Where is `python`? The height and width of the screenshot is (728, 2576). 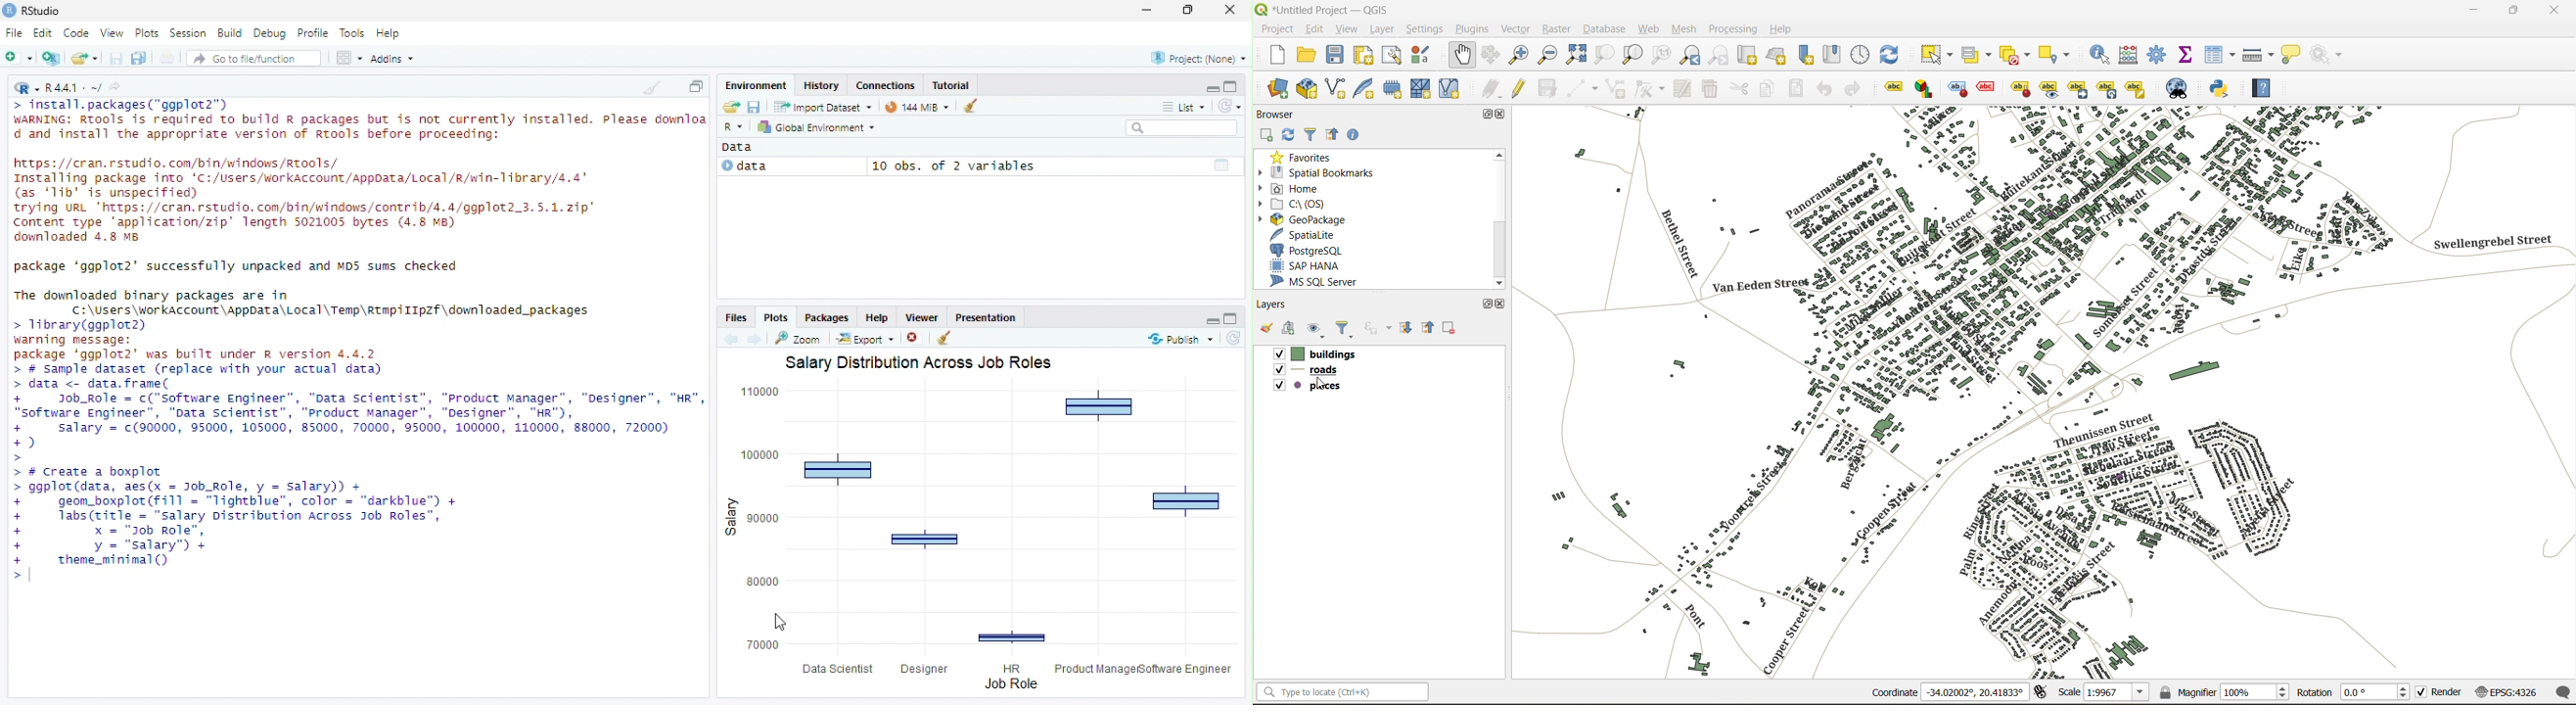
python is located at coordinates (2221, 85).